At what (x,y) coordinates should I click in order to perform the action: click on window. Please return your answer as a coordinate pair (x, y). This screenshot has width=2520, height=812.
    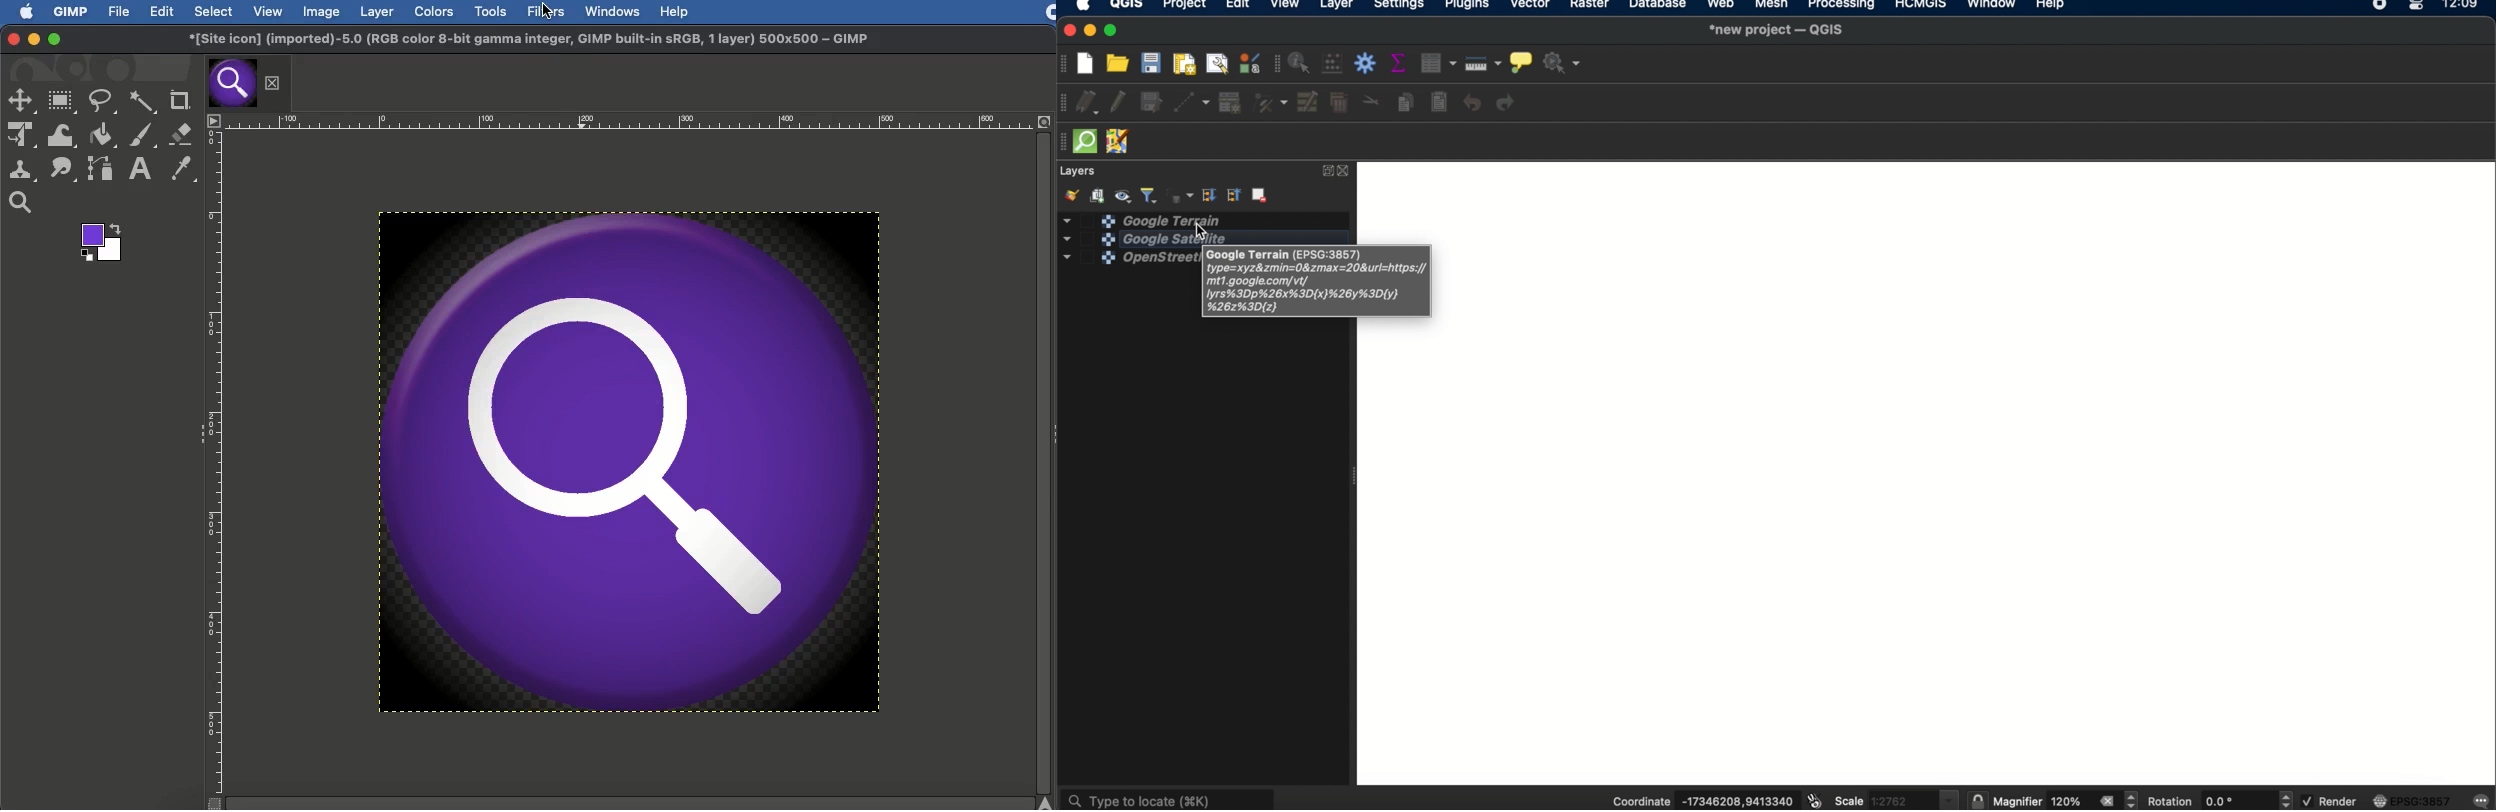
    Looking at the image, I should click on (1990, 6).